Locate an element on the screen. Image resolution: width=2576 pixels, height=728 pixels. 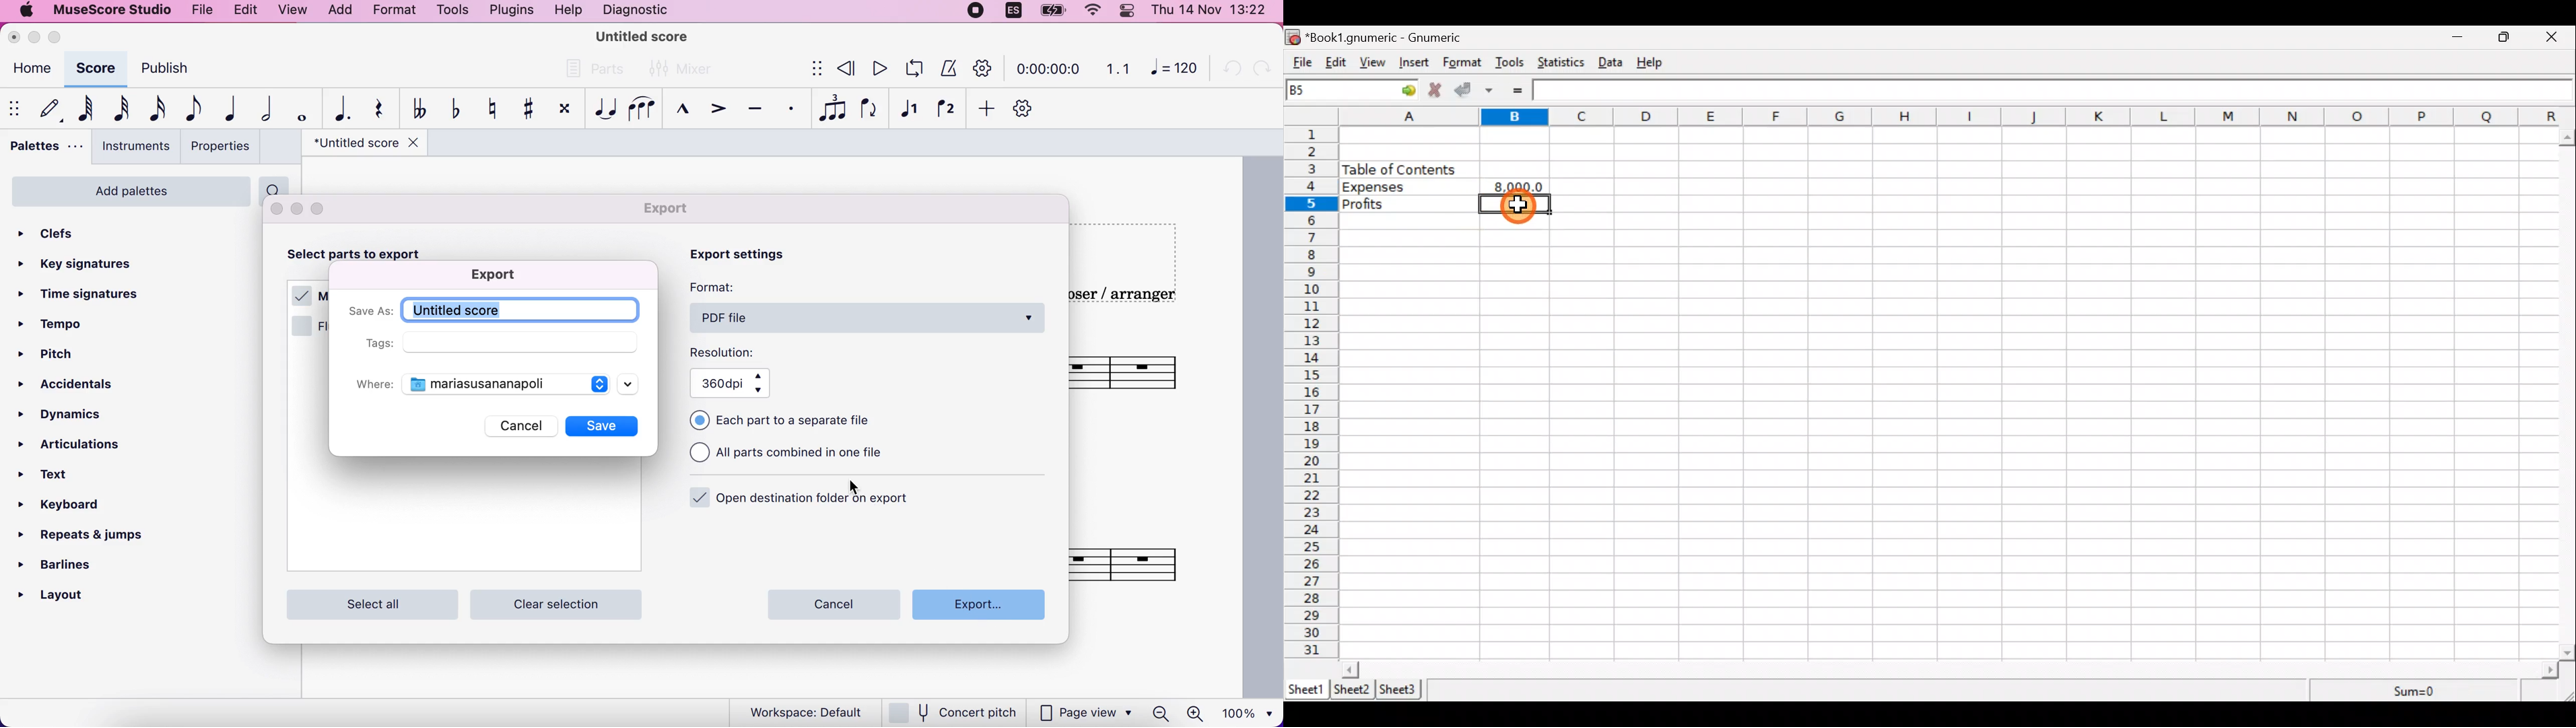
tempo is located at coordinates (67, 322).